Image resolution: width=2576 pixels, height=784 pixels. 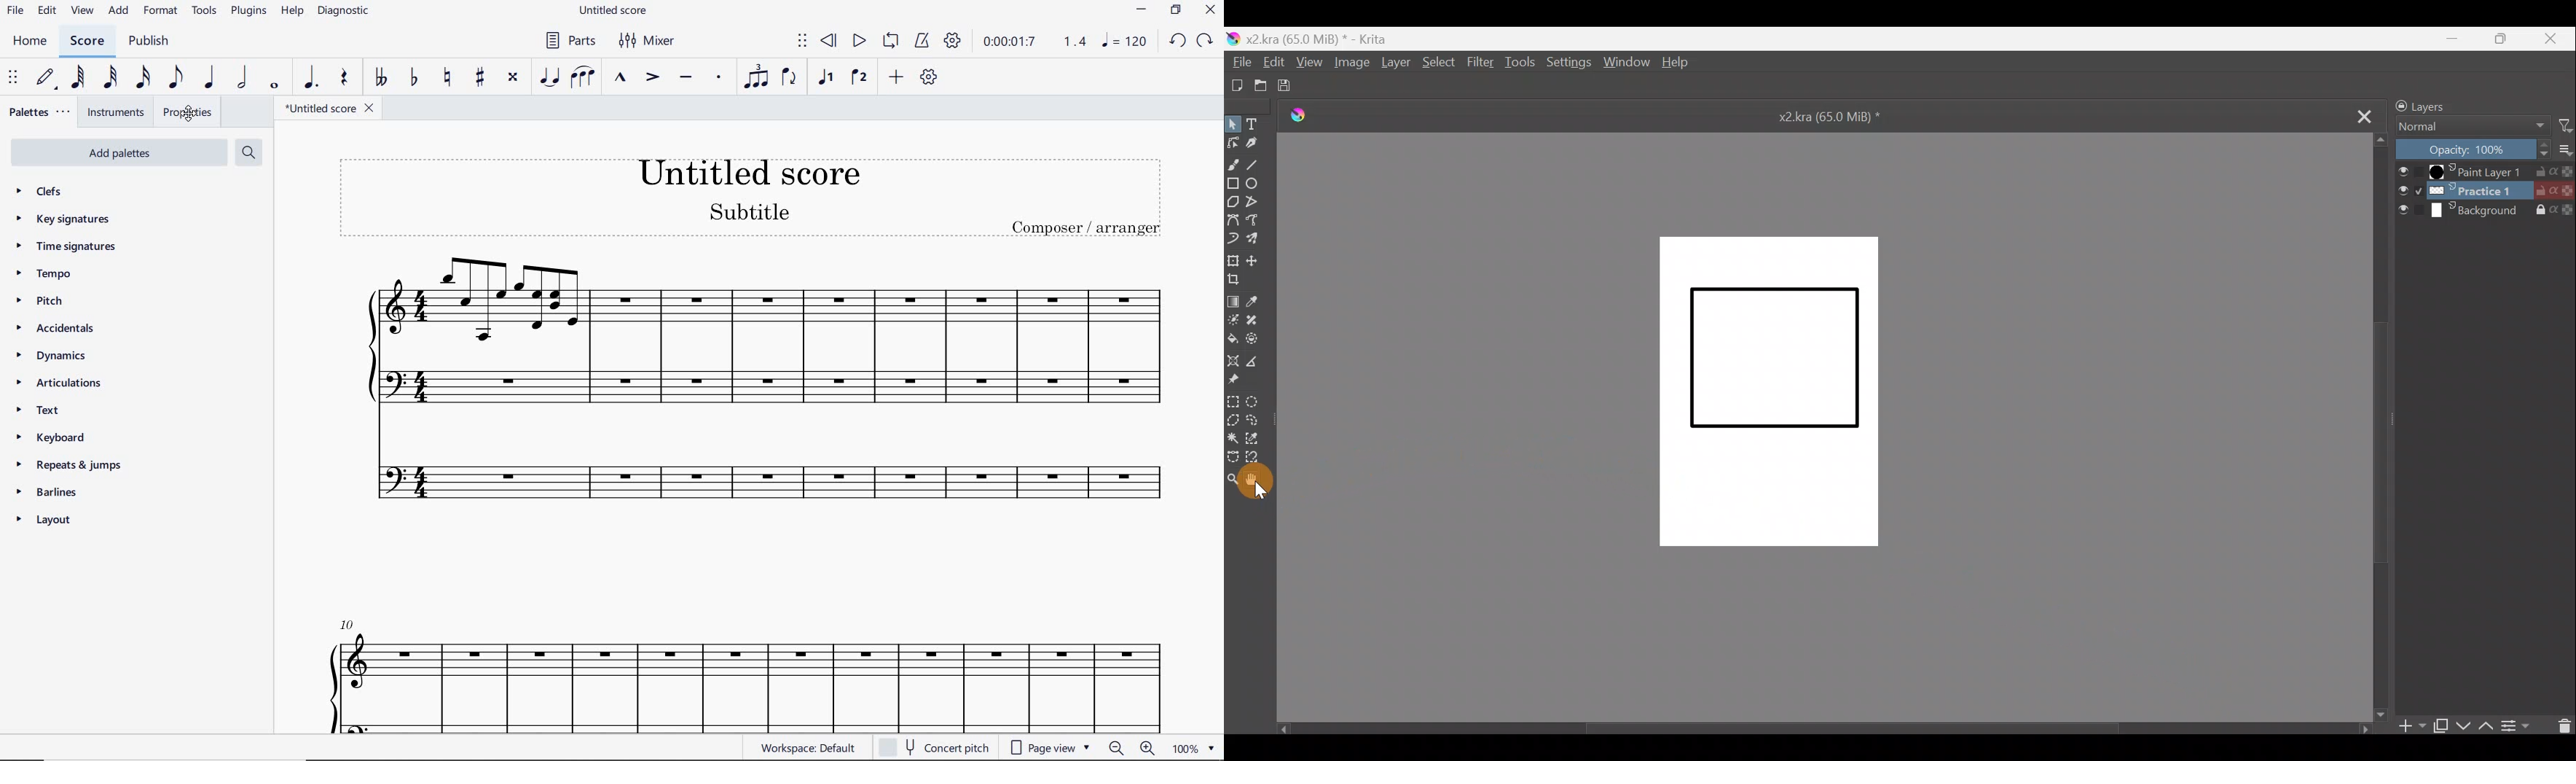 What do you see at coordinates (2563, 151) in the screenshot?
I see `More` at bounding box center [2563, 151].